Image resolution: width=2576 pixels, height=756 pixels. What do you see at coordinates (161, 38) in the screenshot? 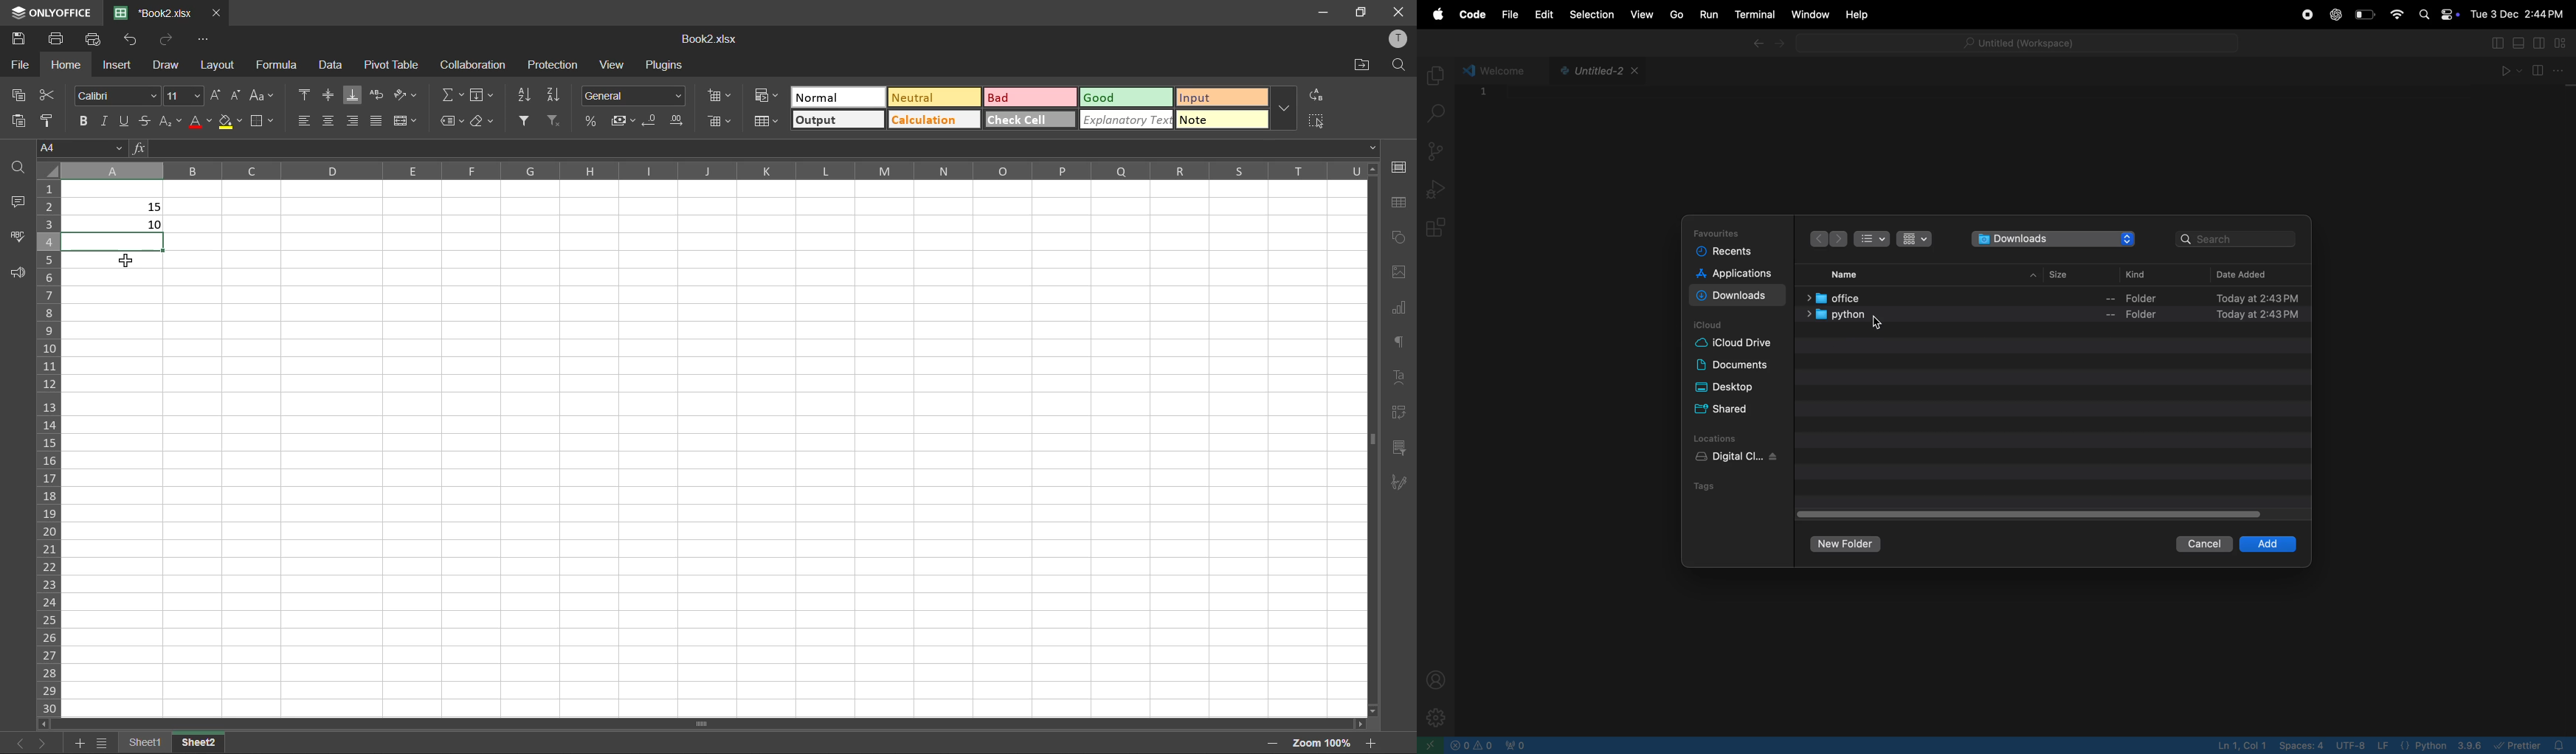
I see `redo` at bounding box center [161, 38].